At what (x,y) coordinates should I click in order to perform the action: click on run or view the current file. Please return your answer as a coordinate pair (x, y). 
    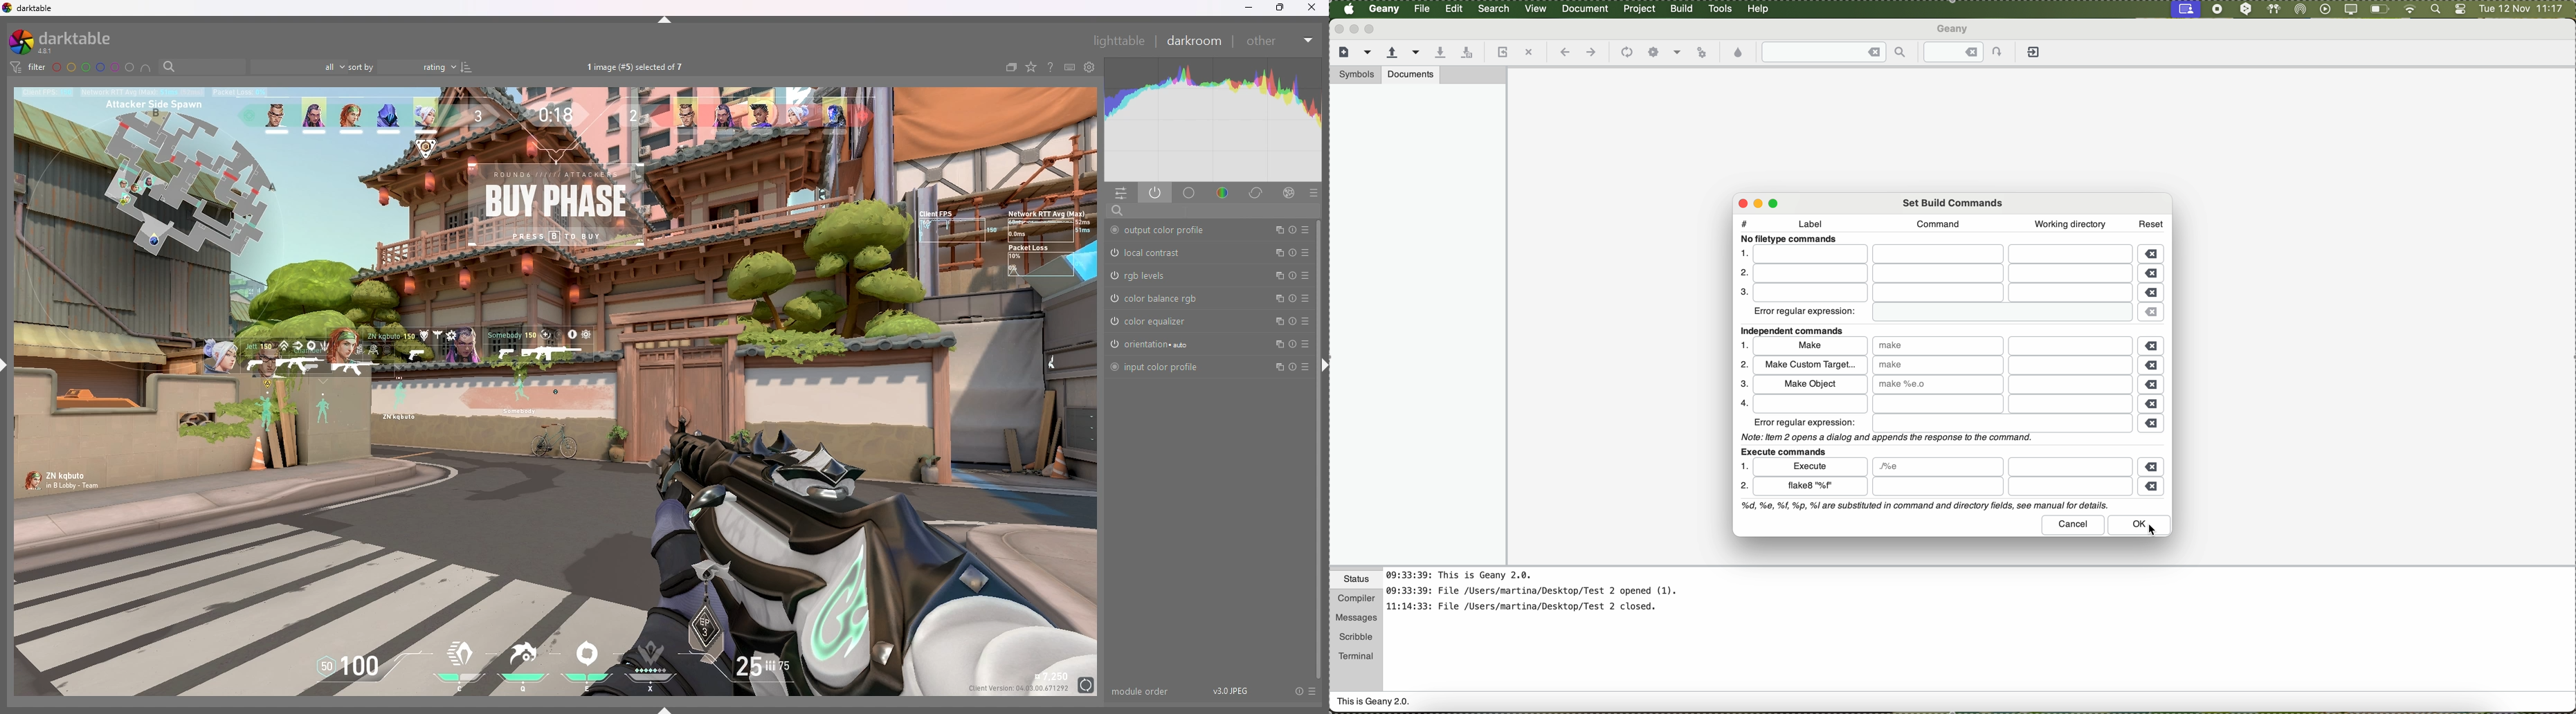
    Looking at the image, I should click on (1702, 51).